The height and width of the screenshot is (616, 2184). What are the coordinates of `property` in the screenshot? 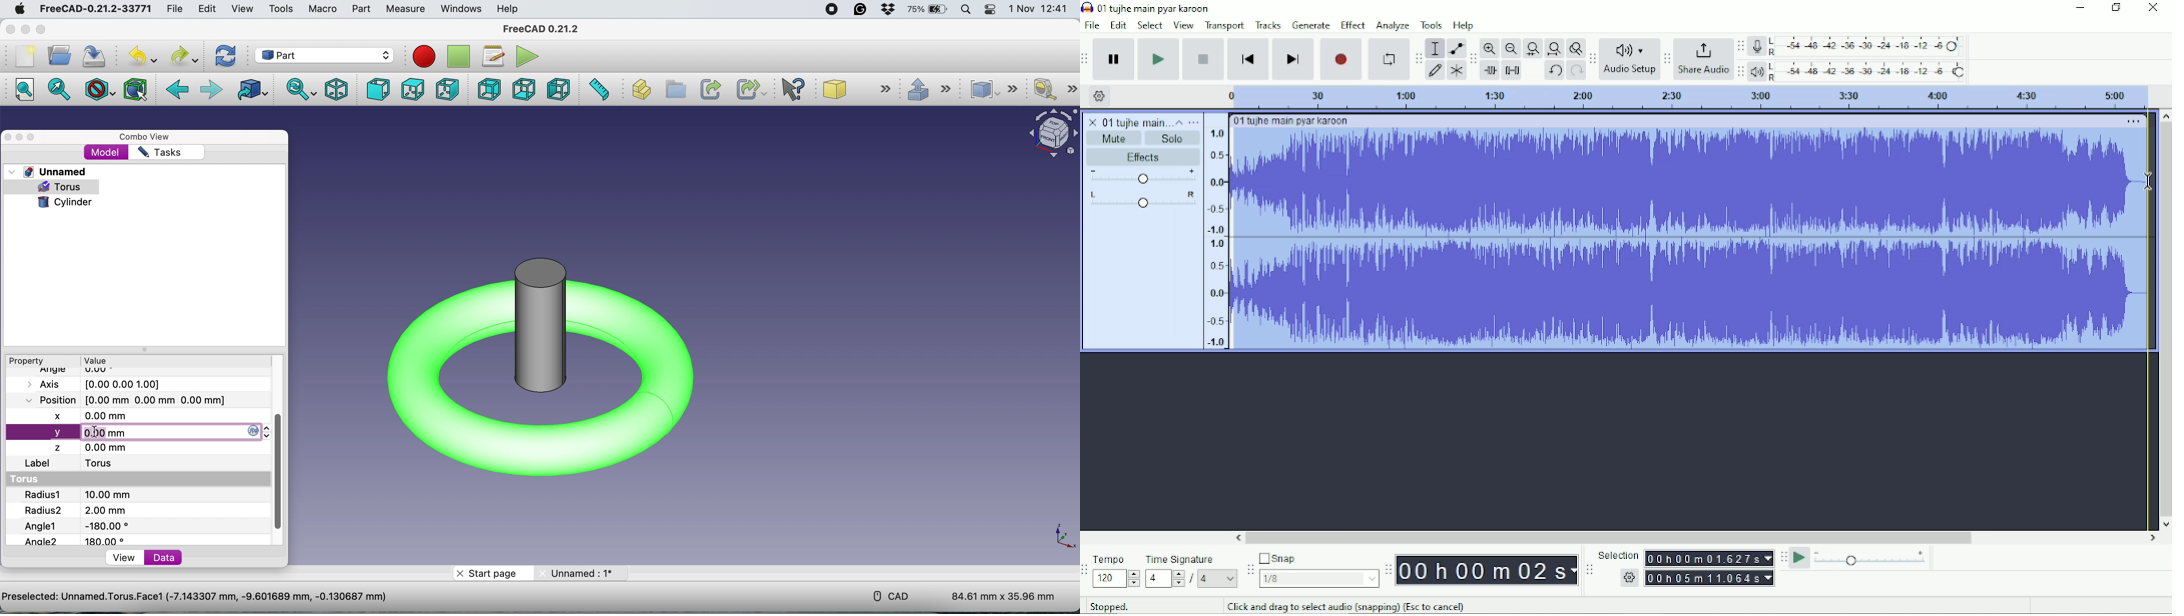 It's located at (30, 361).